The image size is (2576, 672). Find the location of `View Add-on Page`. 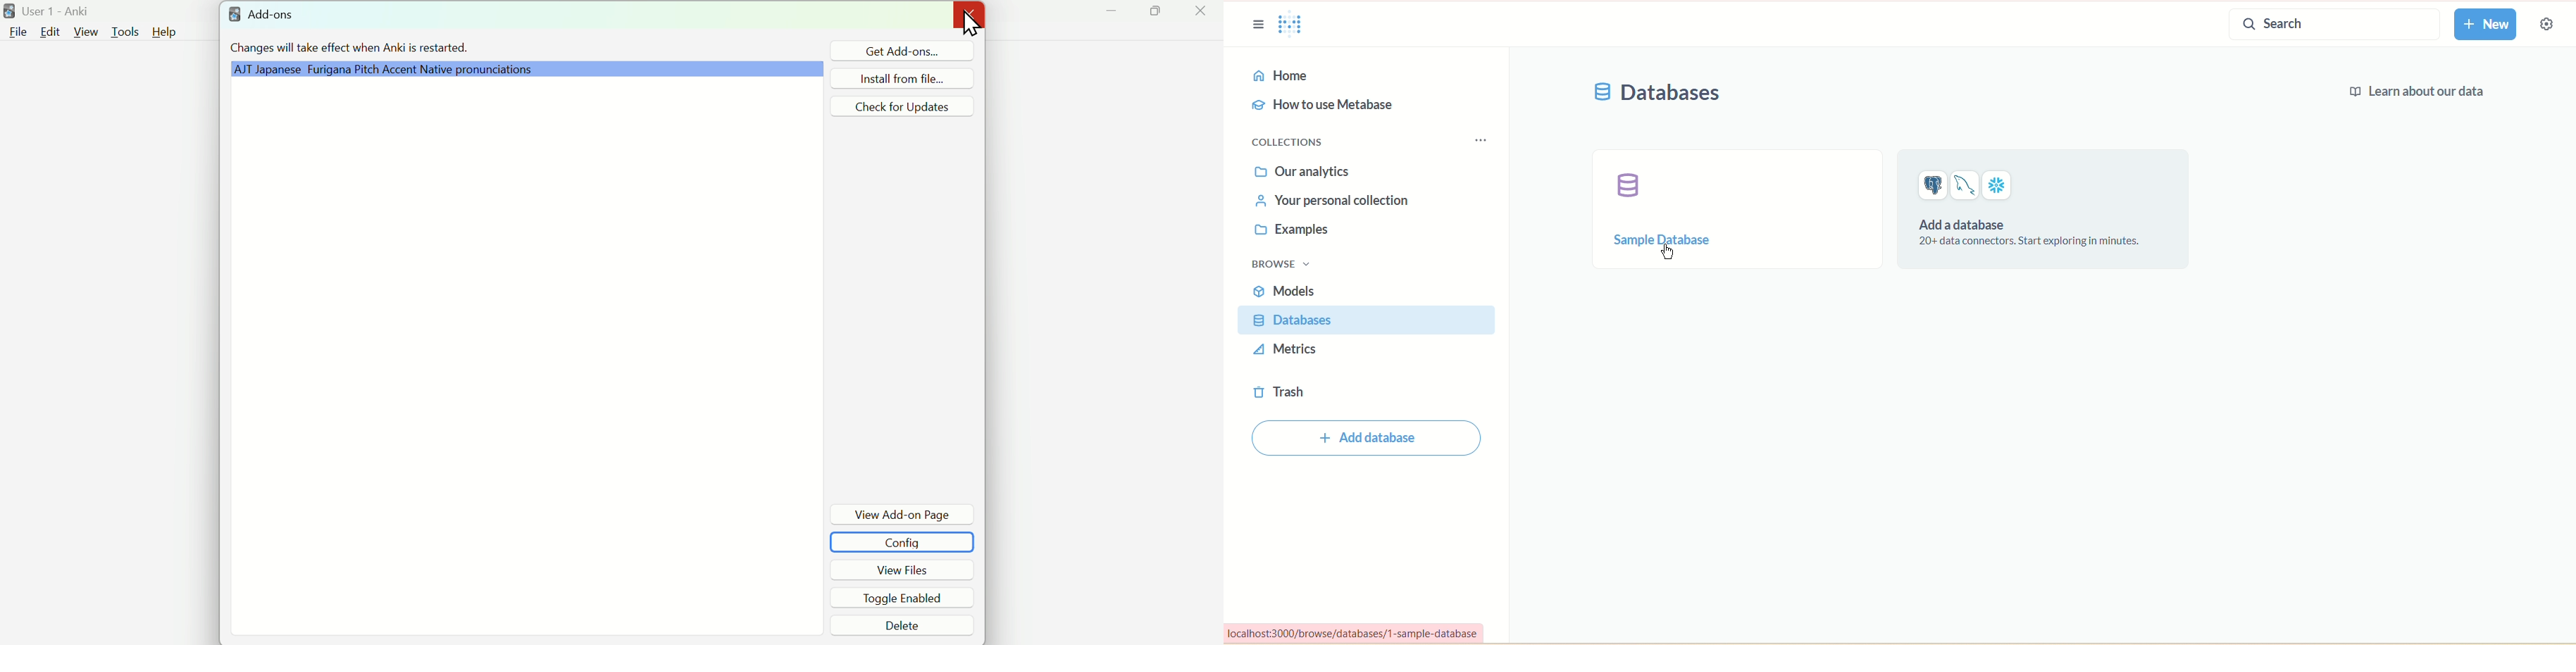

View Add-on Page is located at coordinates (905, 516).